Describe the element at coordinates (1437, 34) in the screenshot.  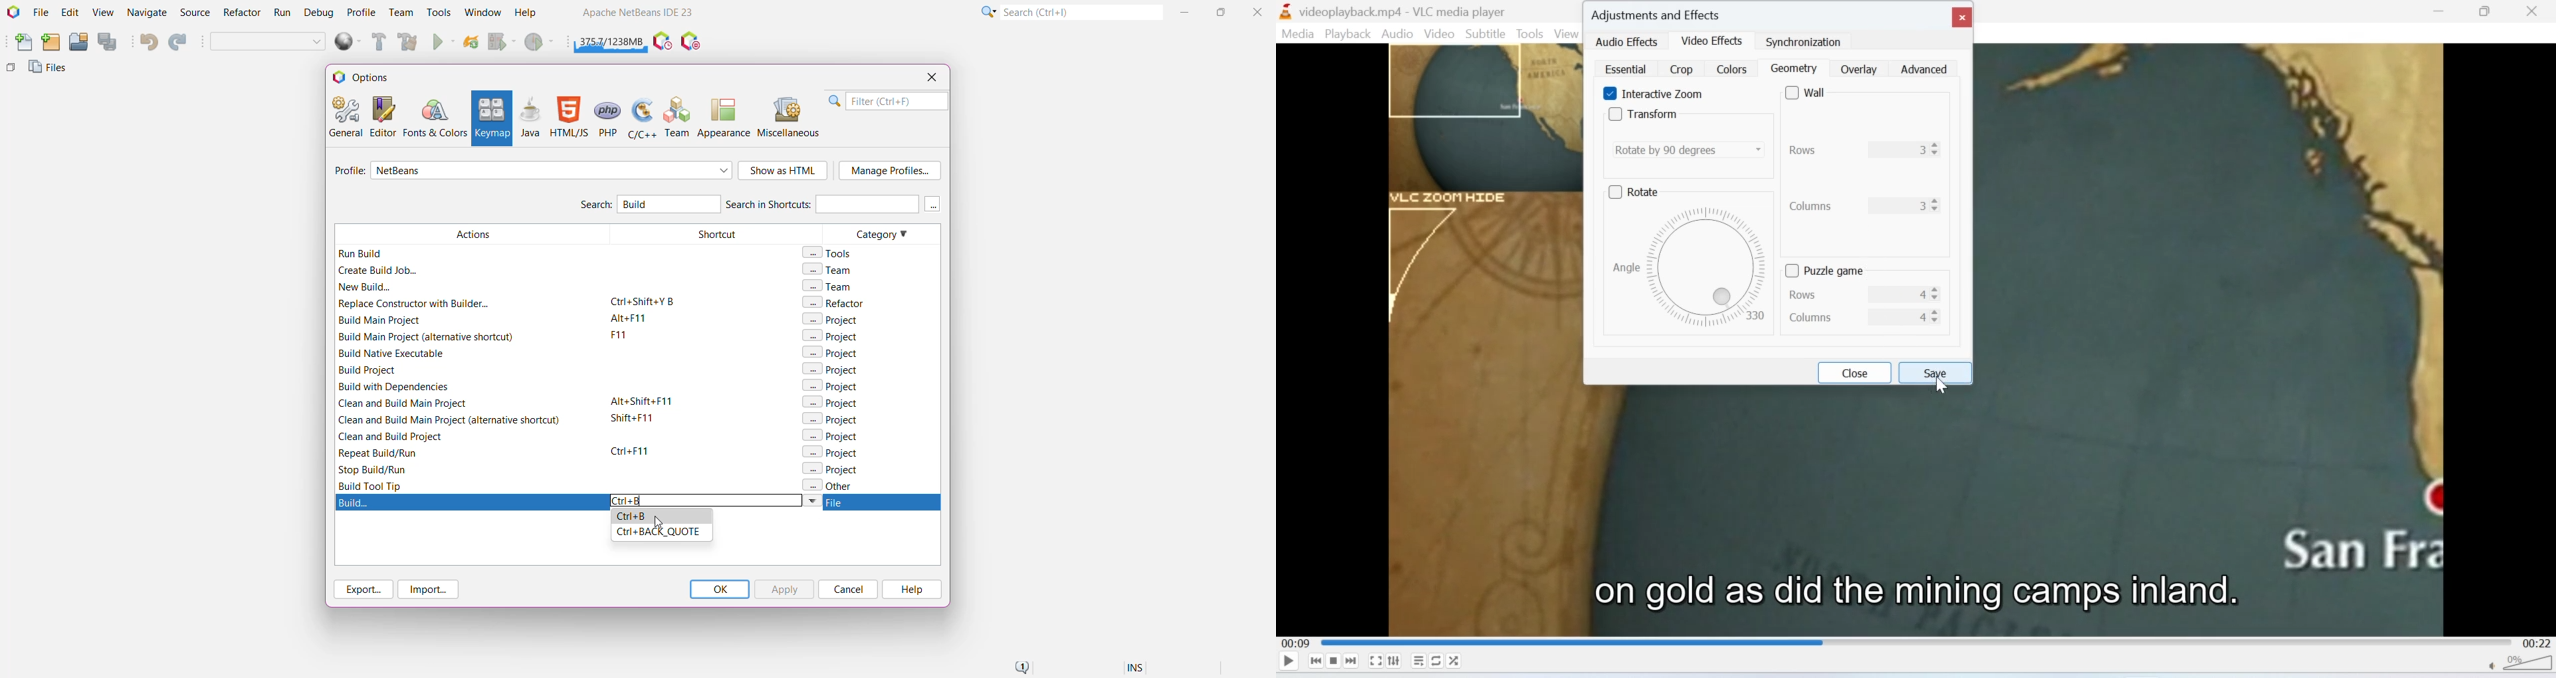
I see `Video` at that location.